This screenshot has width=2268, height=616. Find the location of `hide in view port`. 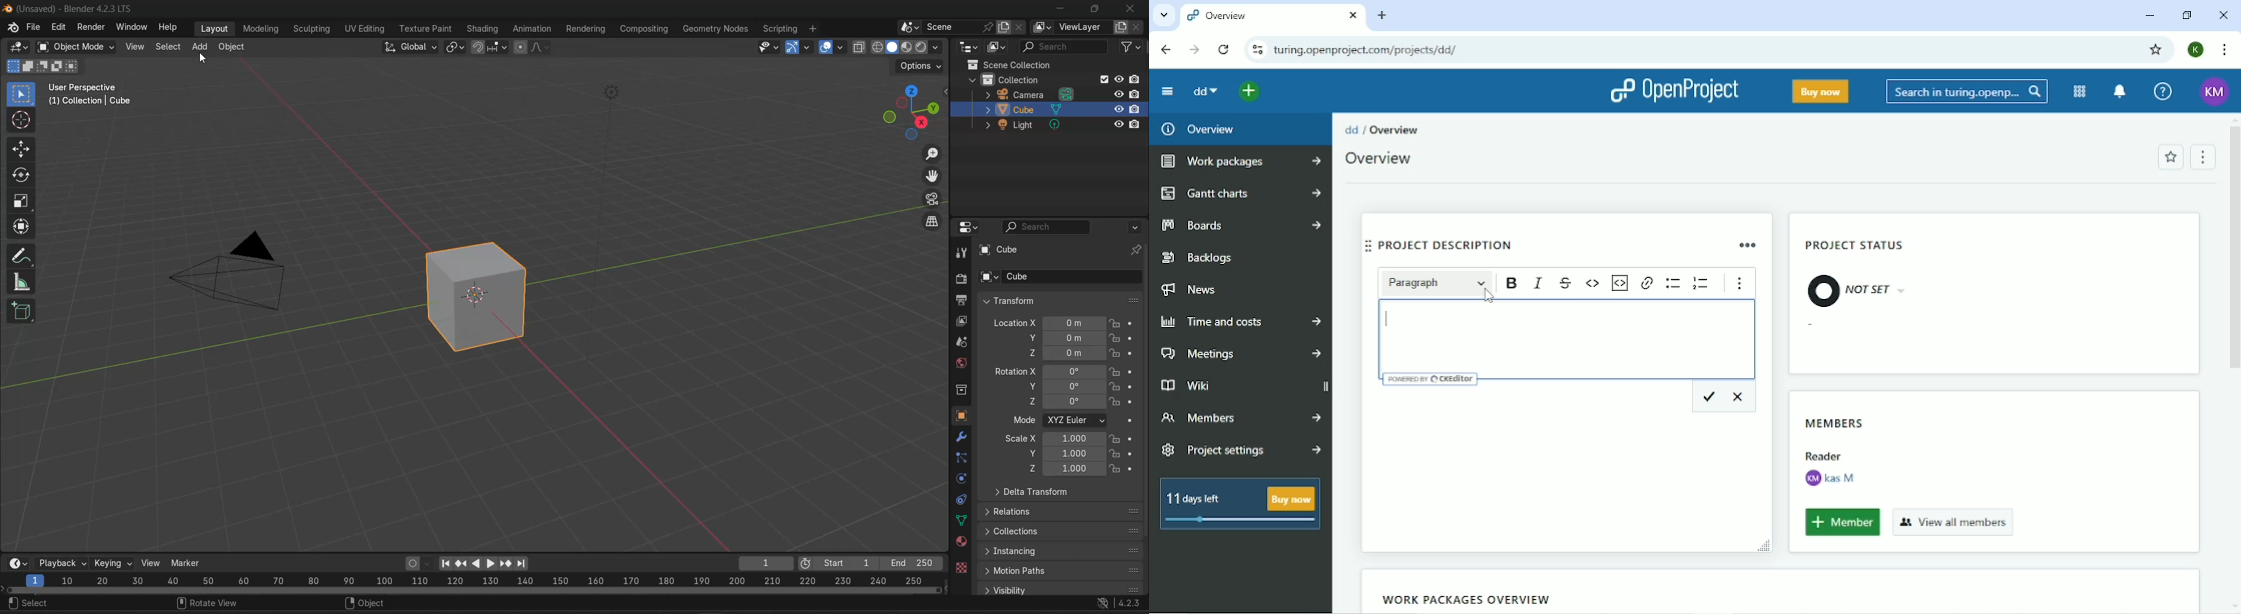

hide in view port is located at coordinates (1117, 124).